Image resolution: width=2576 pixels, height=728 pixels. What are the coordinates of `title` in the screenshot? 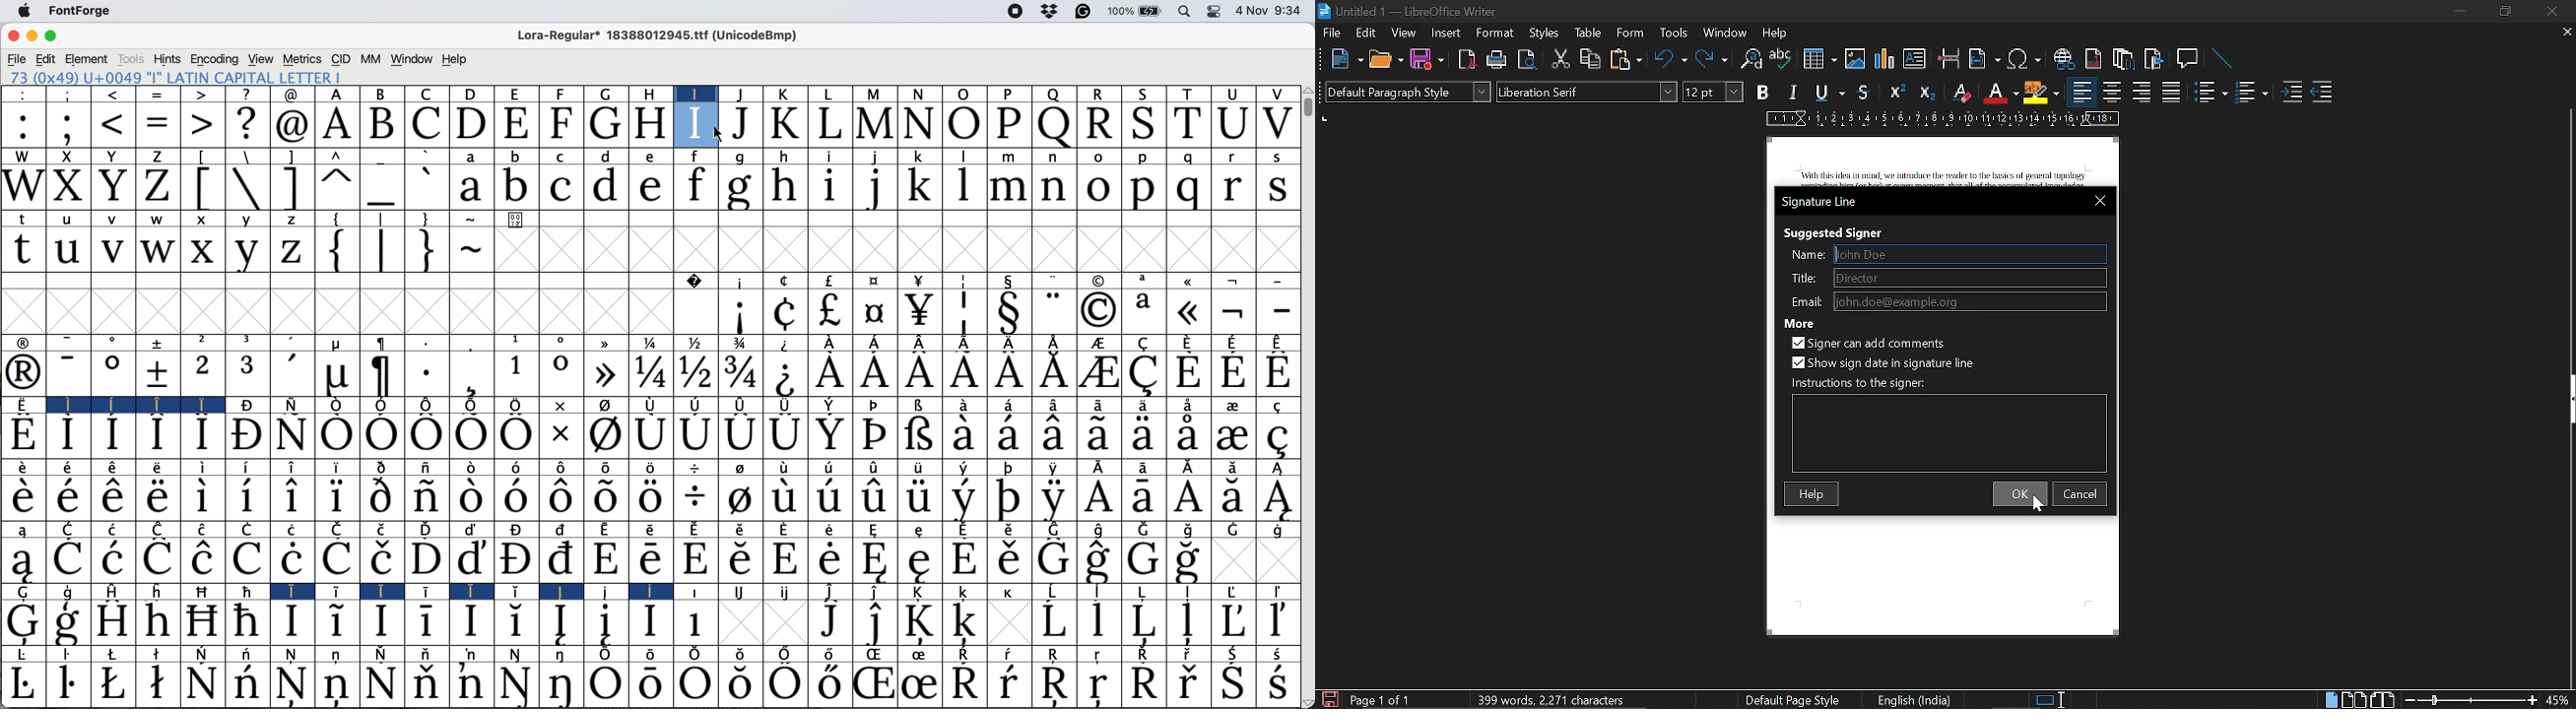 It's located at (1970, 277).